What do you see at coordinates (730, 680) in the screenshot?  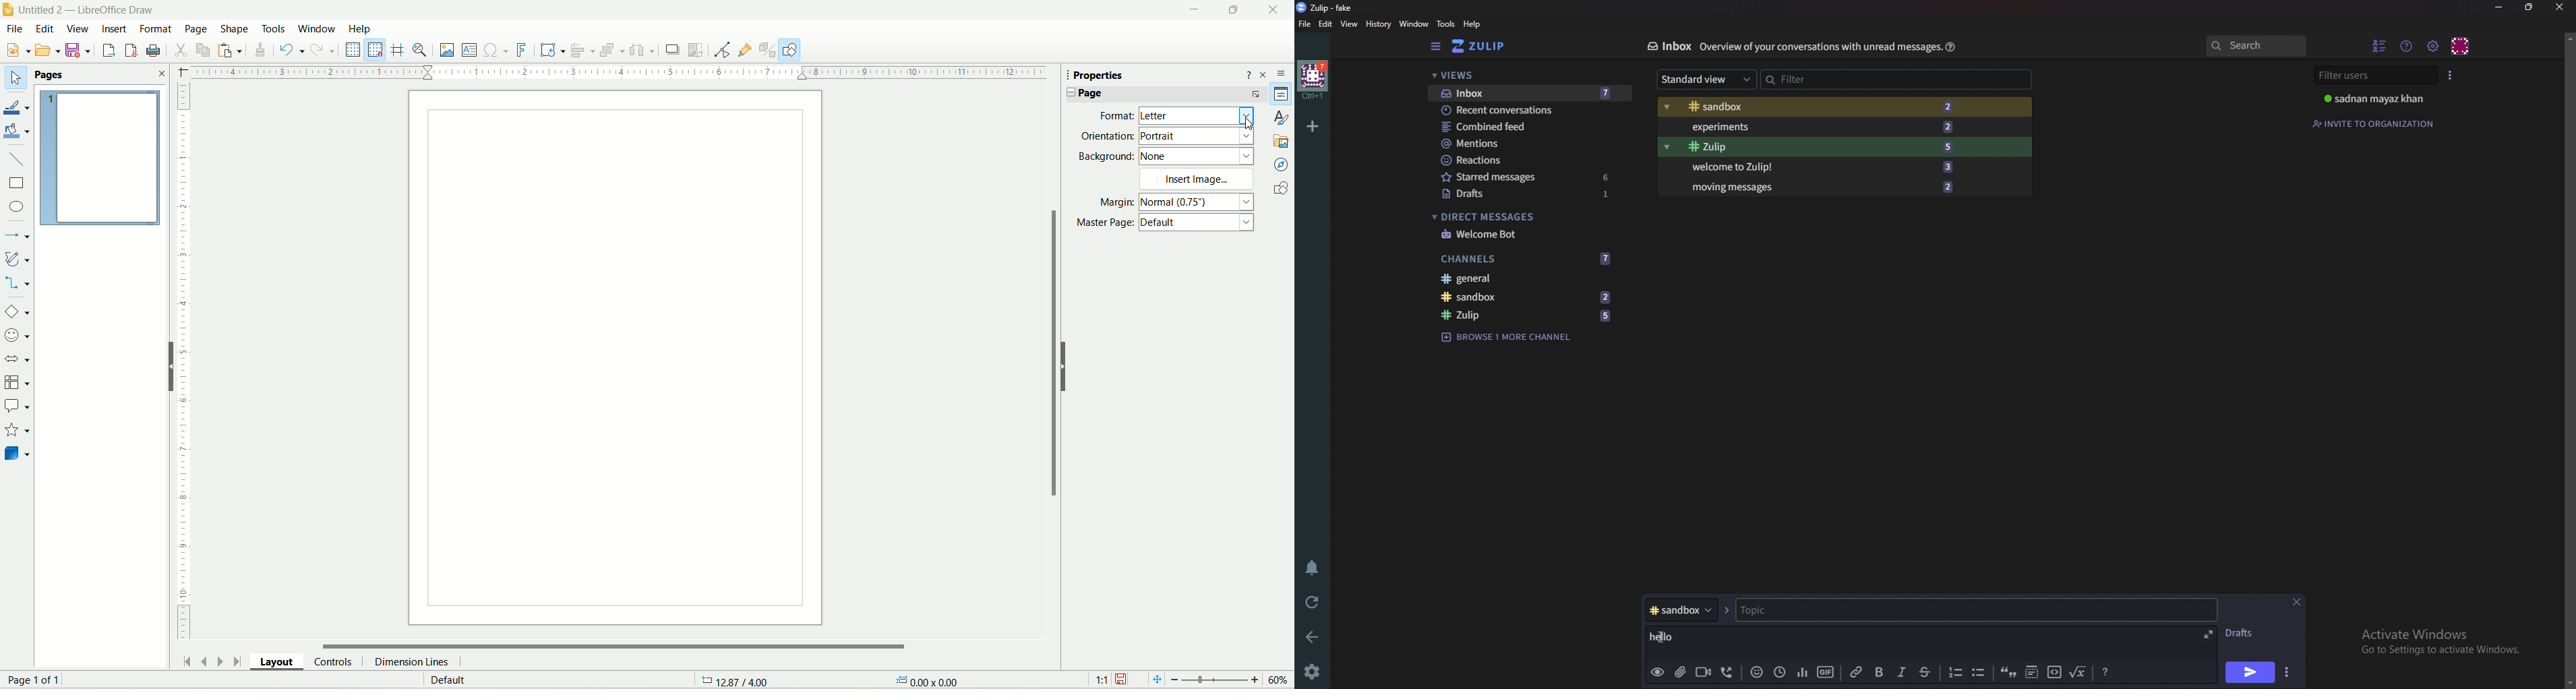 I see `coordinates` at bounding box center [730, 680].